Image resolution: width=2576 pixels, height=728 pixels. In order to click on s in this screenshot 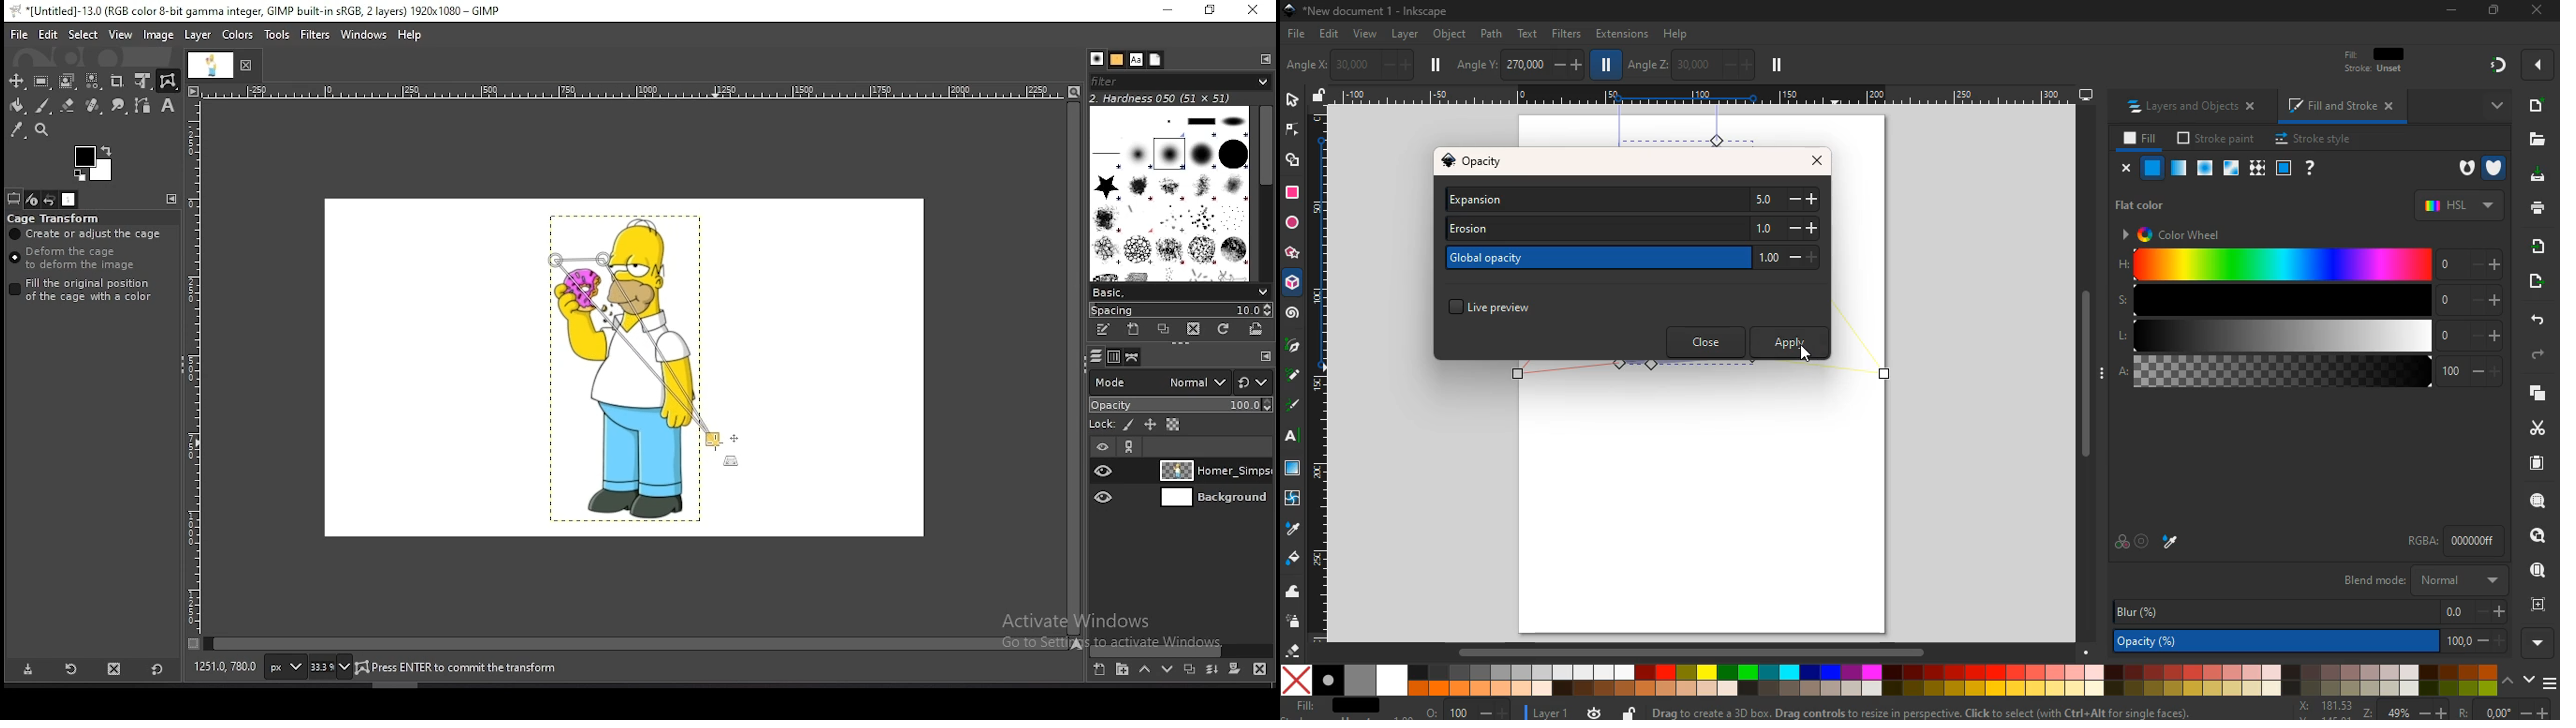, I will do `click(2308, 301)`.